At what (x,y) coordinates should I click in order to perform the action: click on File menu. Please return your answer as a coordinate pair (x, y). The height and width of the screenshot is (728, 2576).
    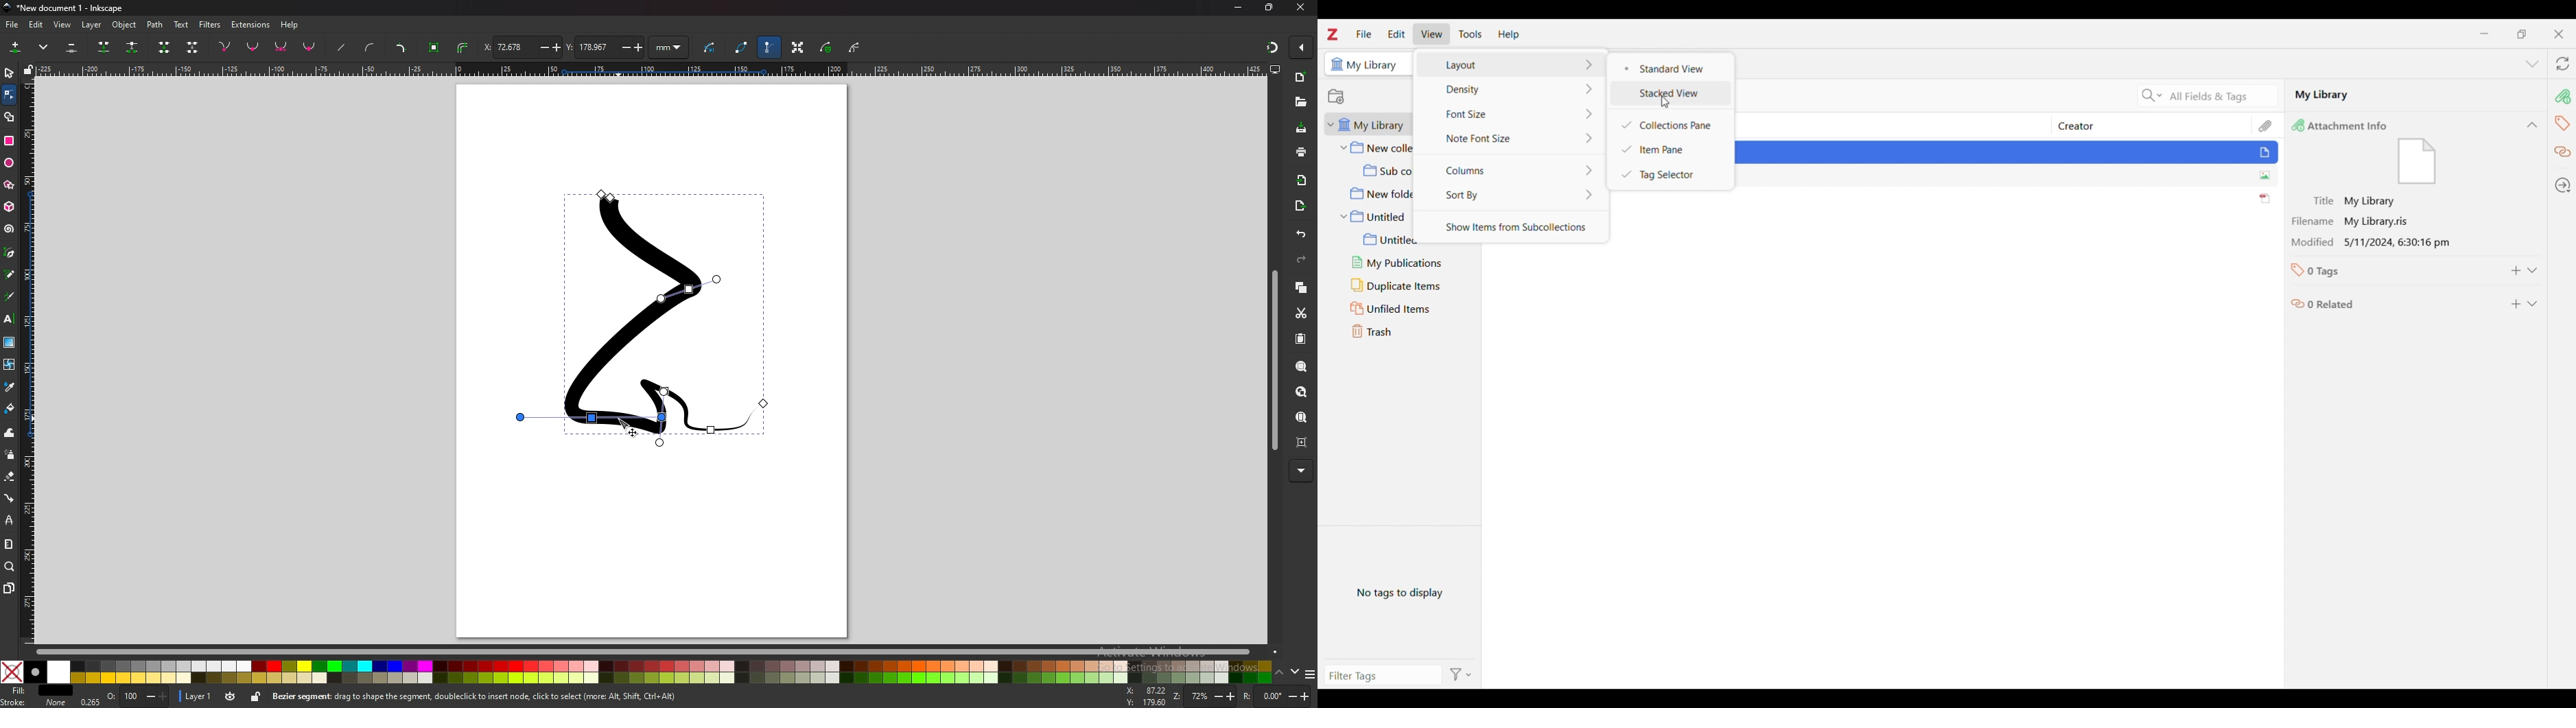
    Looking at the image, I should click on (1364, 33).